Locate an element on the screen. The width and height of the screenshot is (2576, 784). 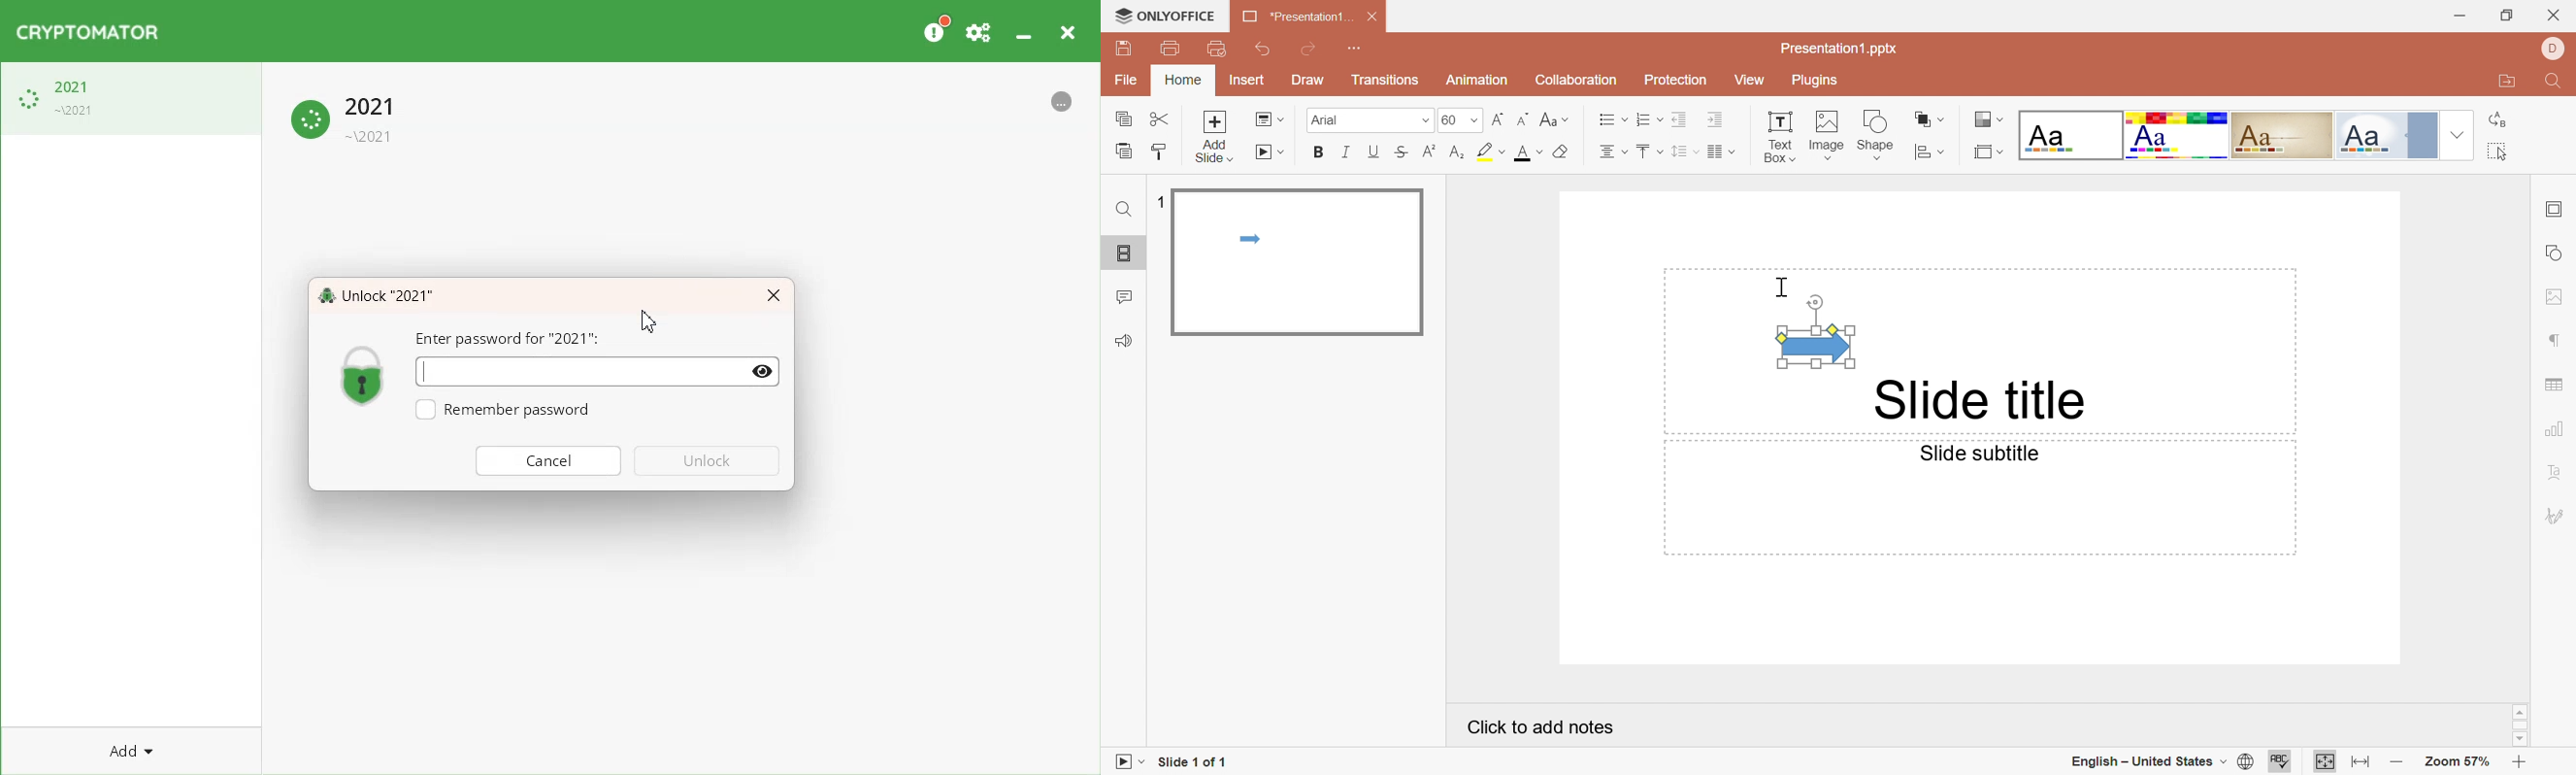
Image settings is located at coordinates (2555, 297).